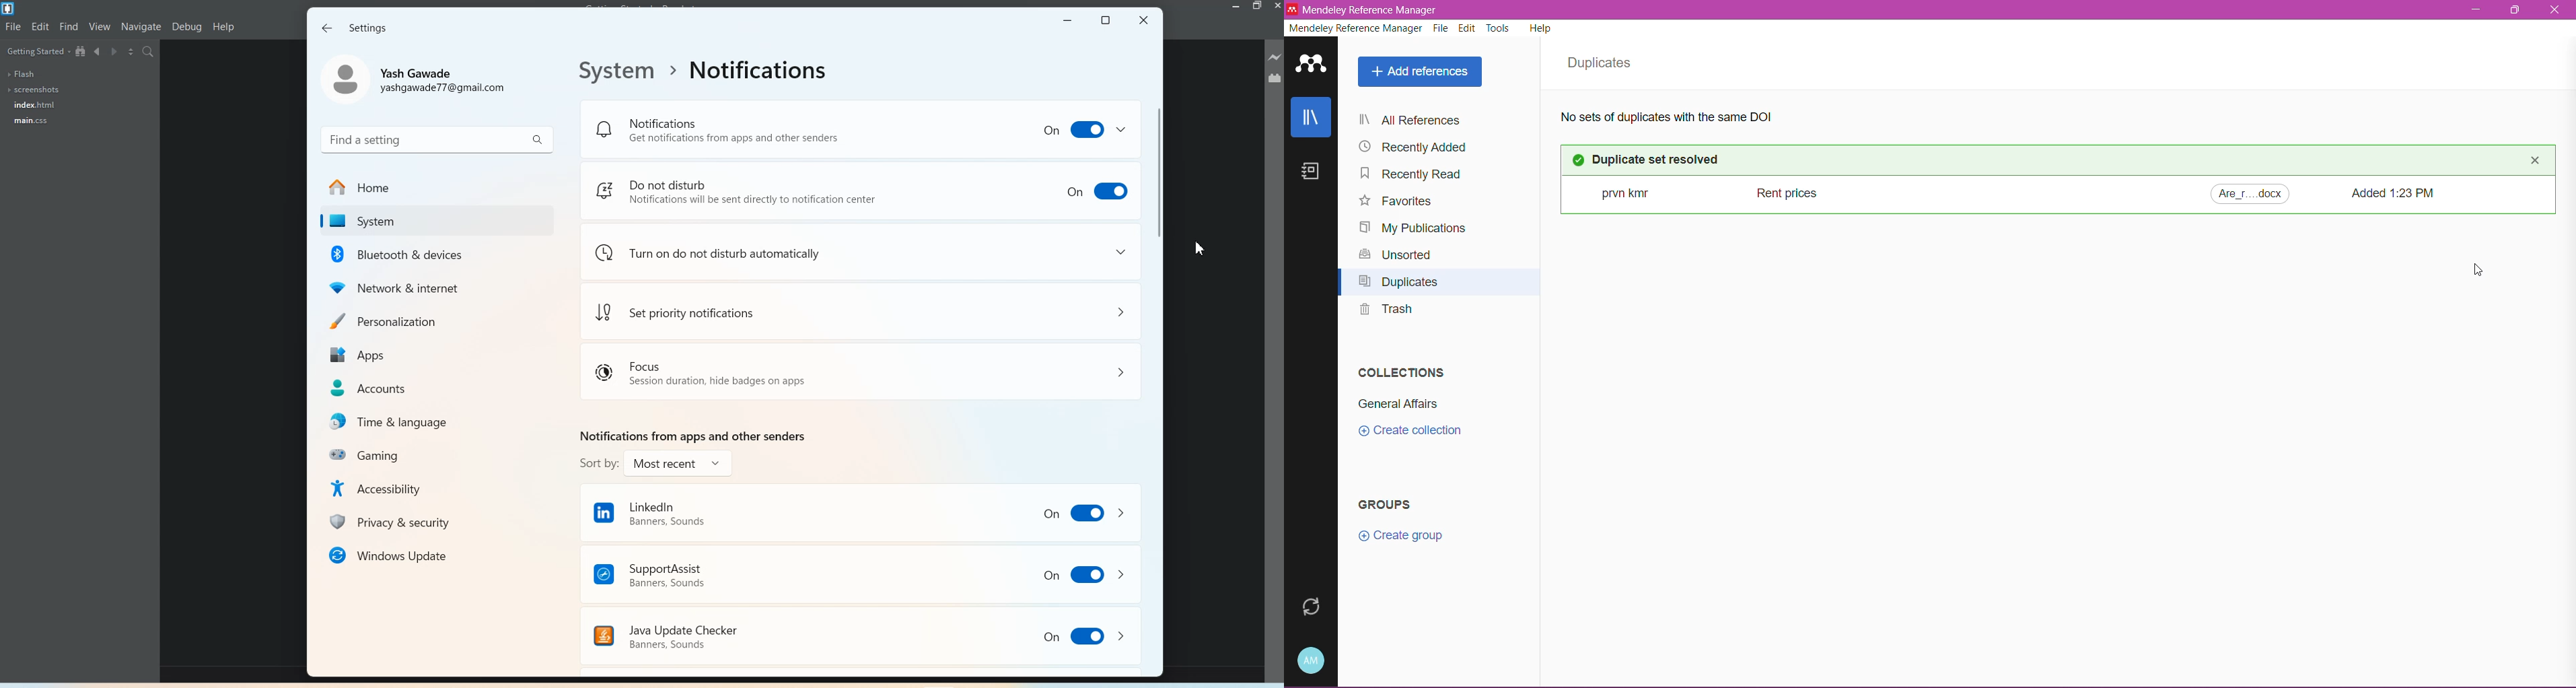 This screenshot has width=2576, height=700. I want to click on Settings, so click(369, 28).